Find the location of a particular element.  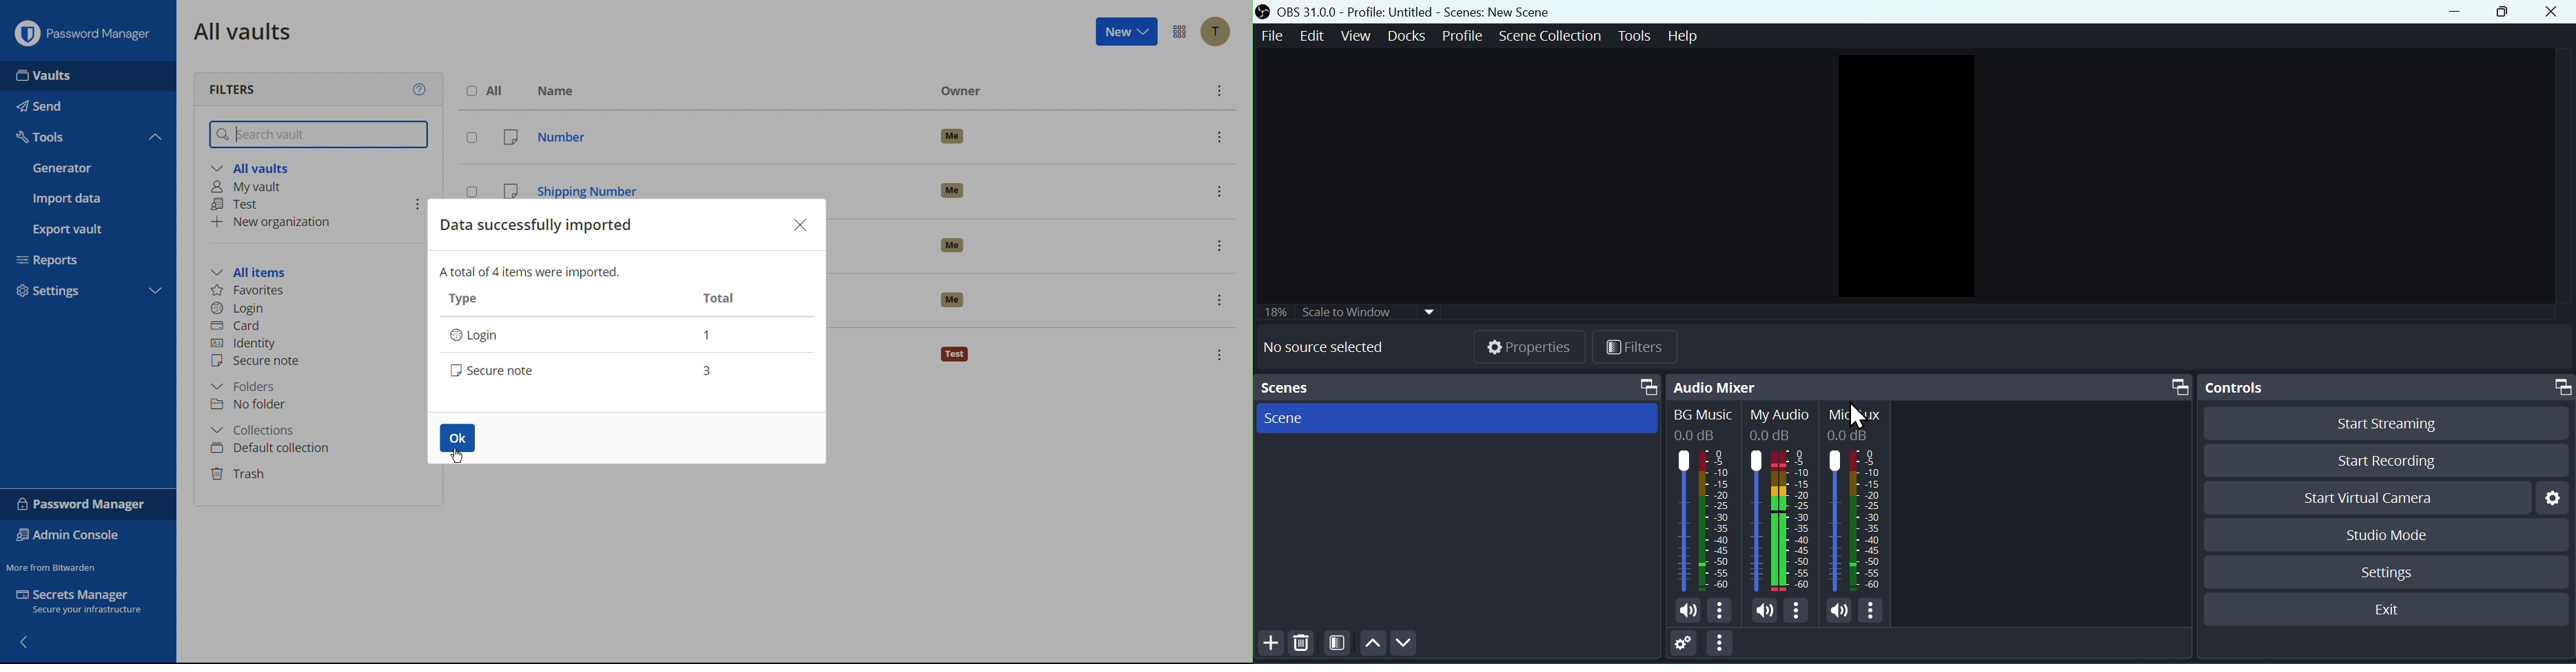

Secure note is located at coordinates (259, 360).